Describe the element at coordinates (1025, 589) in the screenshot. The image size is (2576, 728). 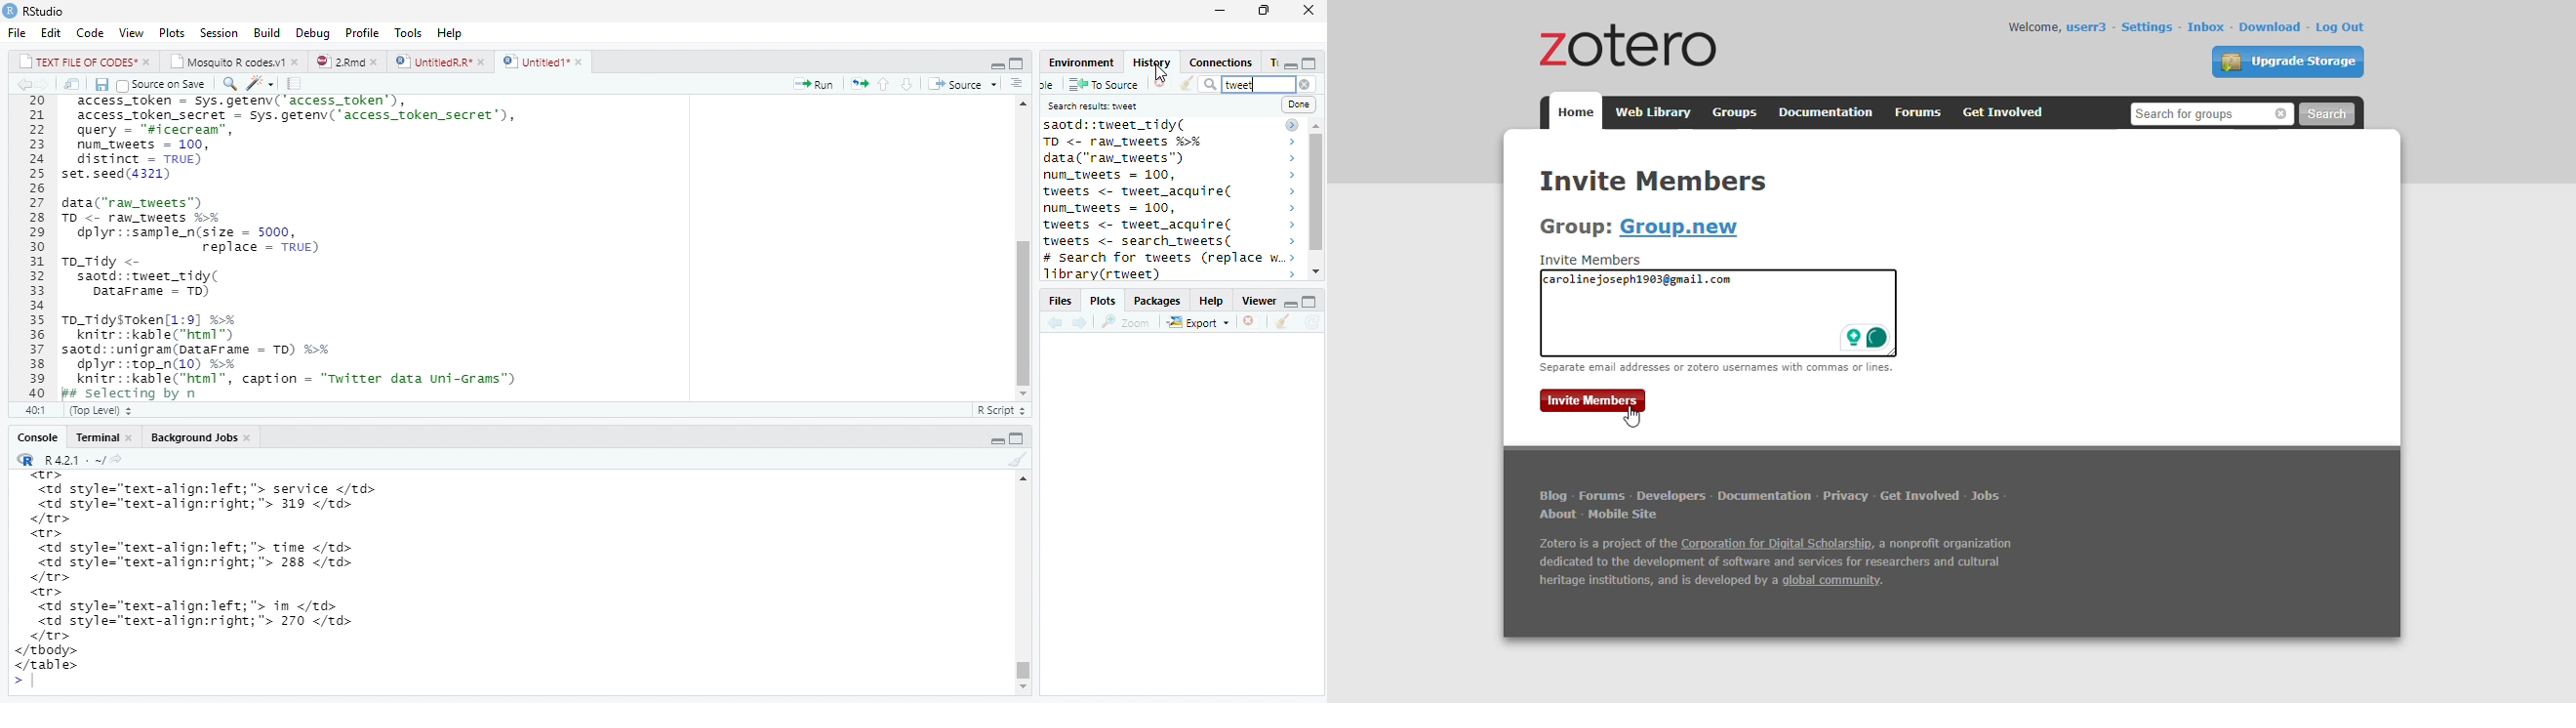
I see `Scrollbar` at that location.